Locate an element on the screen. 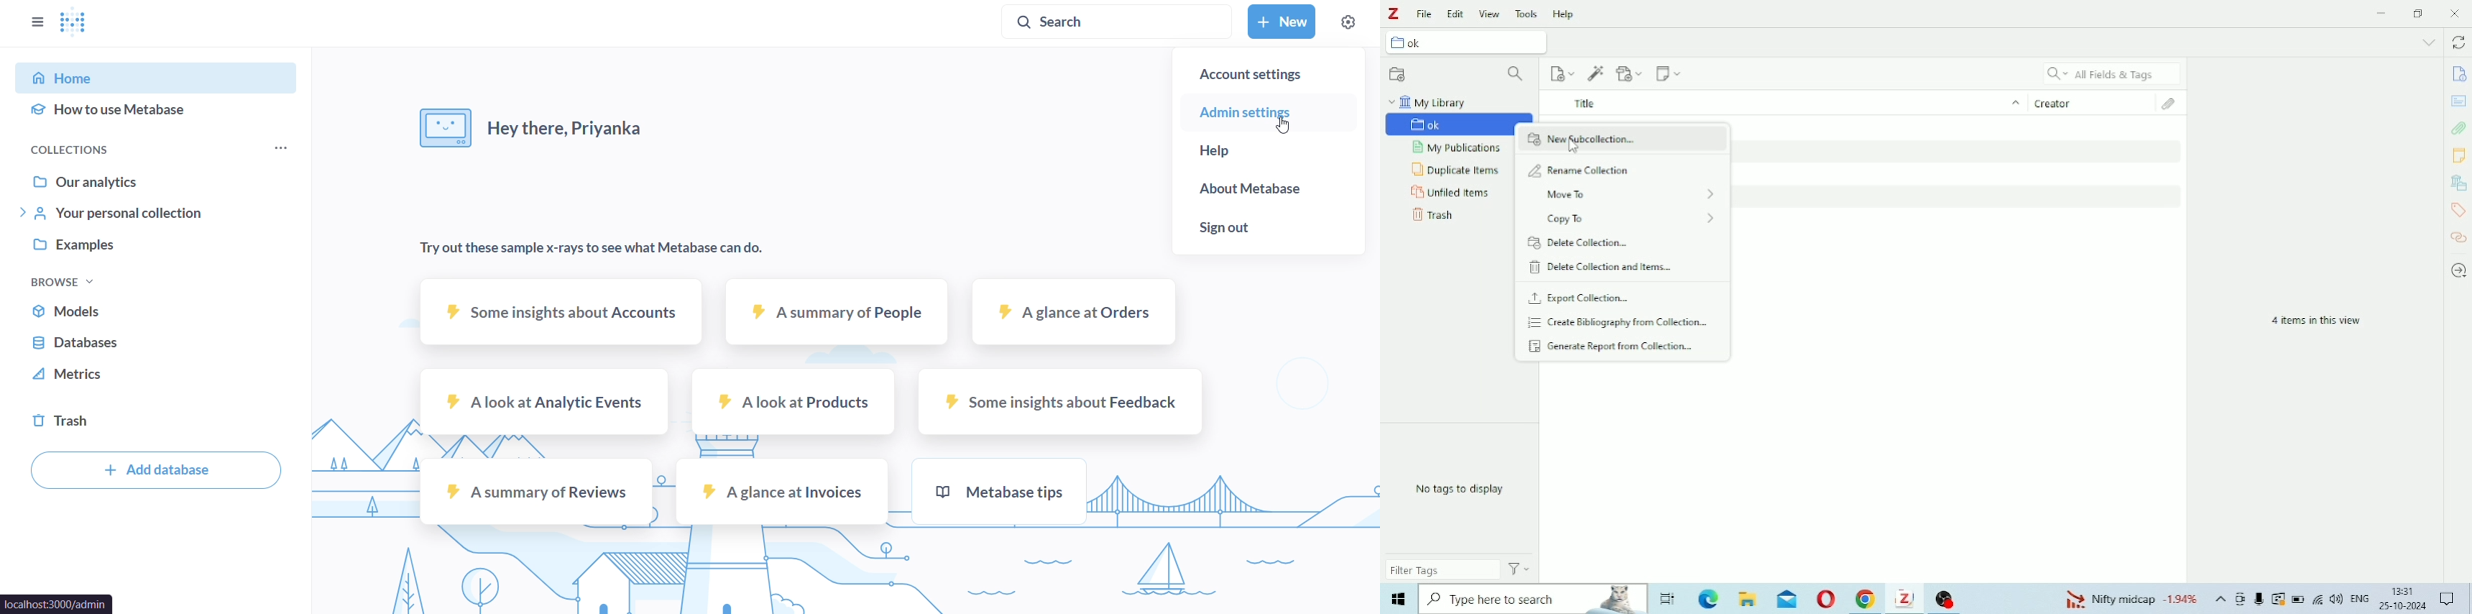 The width and height of the screenshot is (2492, 616). account settings is located at coordinates (1267, 69).